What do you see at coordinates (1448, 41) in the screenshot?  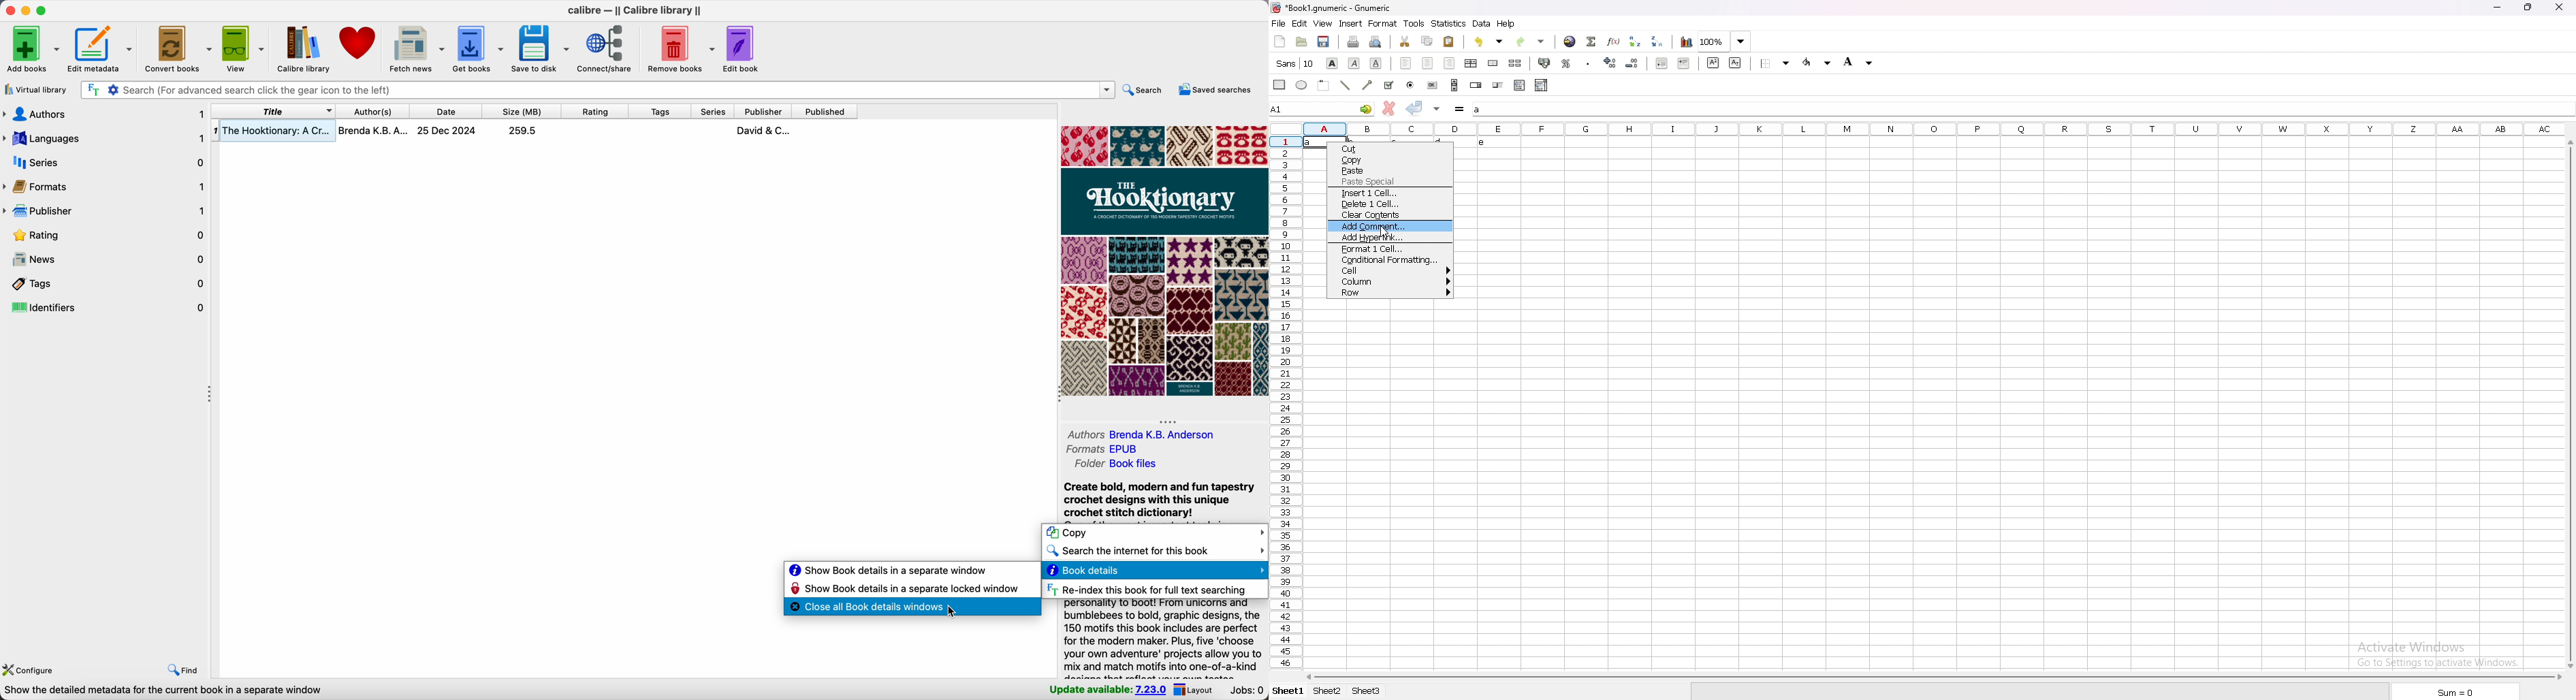 I see `paste` at bounding box center [1448, 41].